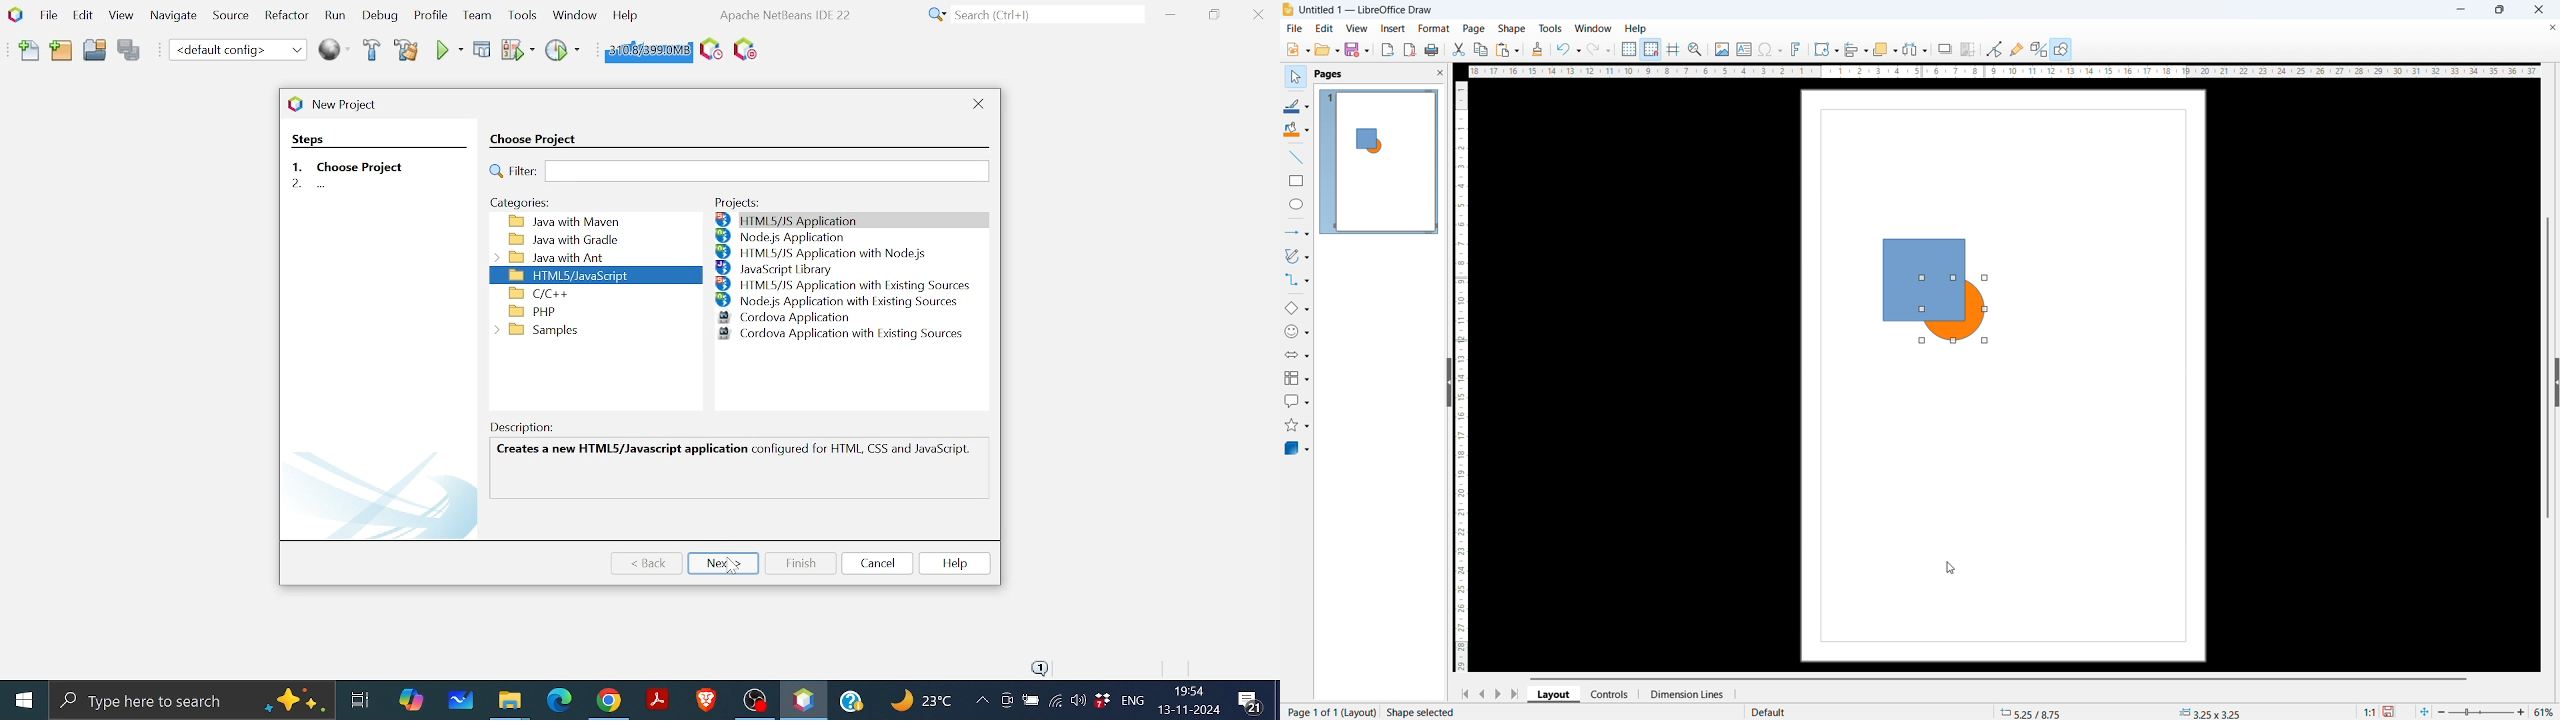 Image resolution: width=2576 pixels, height=728 pixels. What do you see at coordinates (2460, 10) in the screenshot?
I see `minimise ` at bounding box center [2460, 10].